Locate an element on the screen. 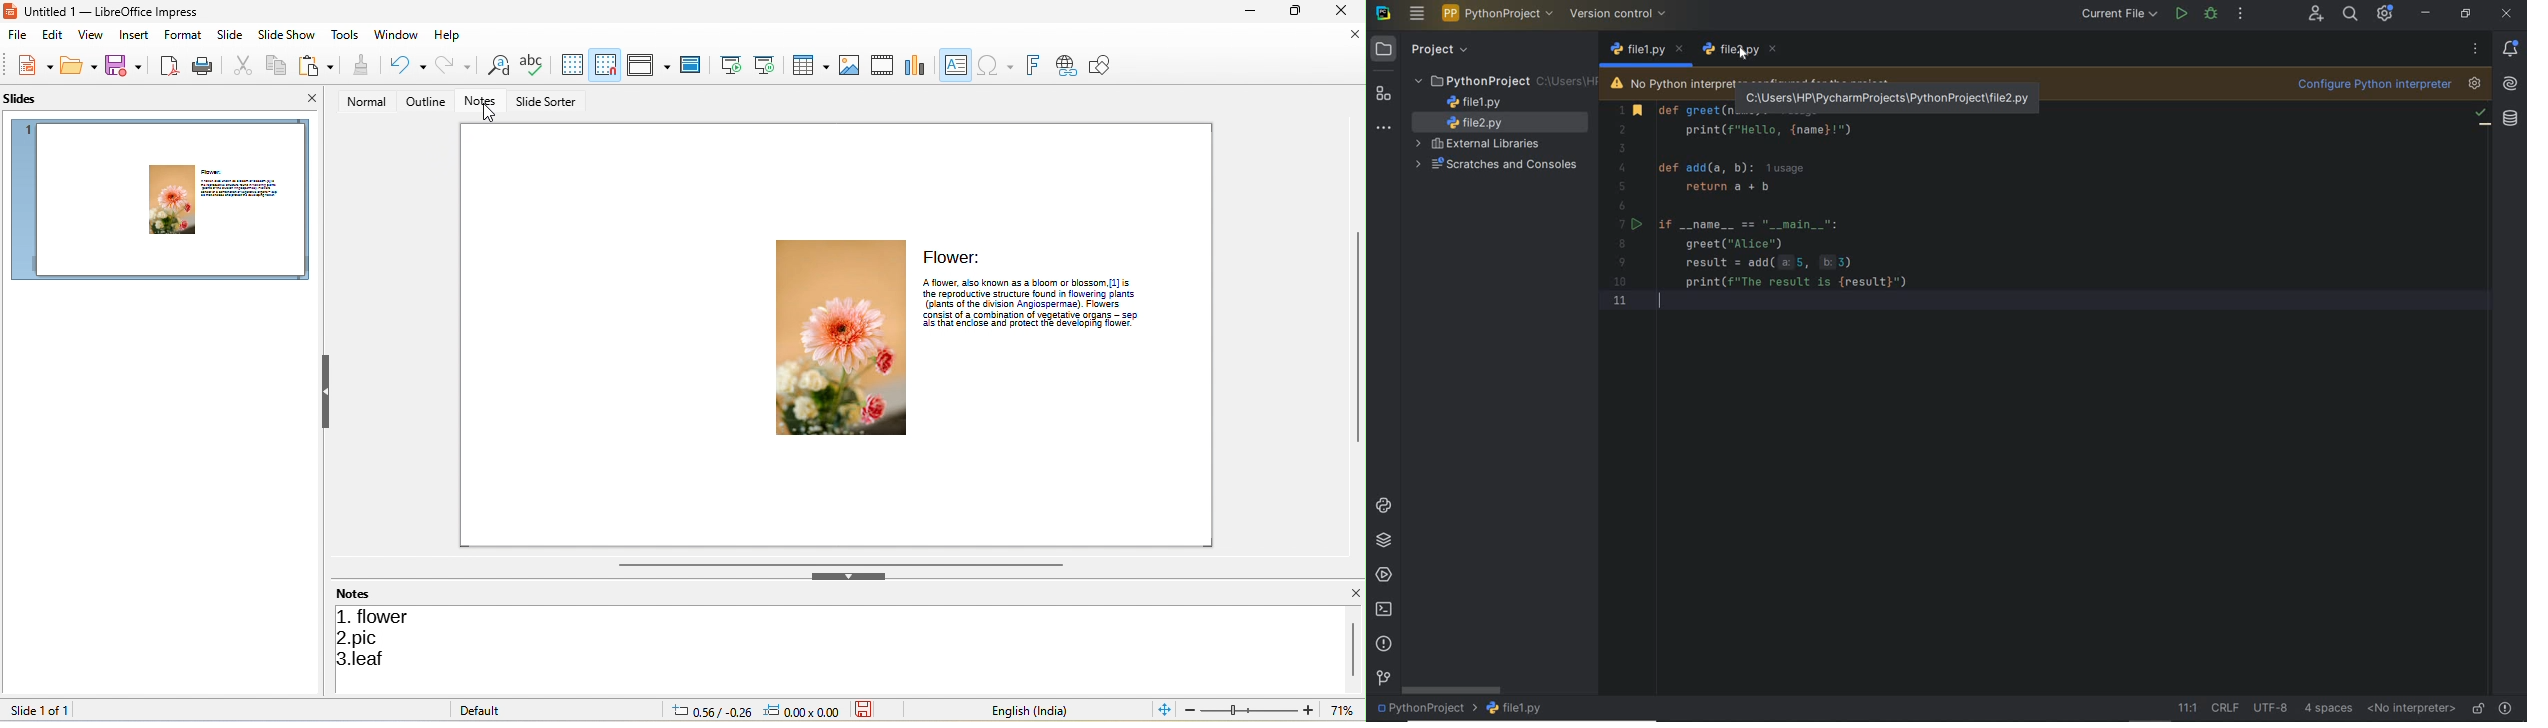 The width and height of the screenshot is (2548, 728). horizontal scroll bar is located at coordinates (838, 564).